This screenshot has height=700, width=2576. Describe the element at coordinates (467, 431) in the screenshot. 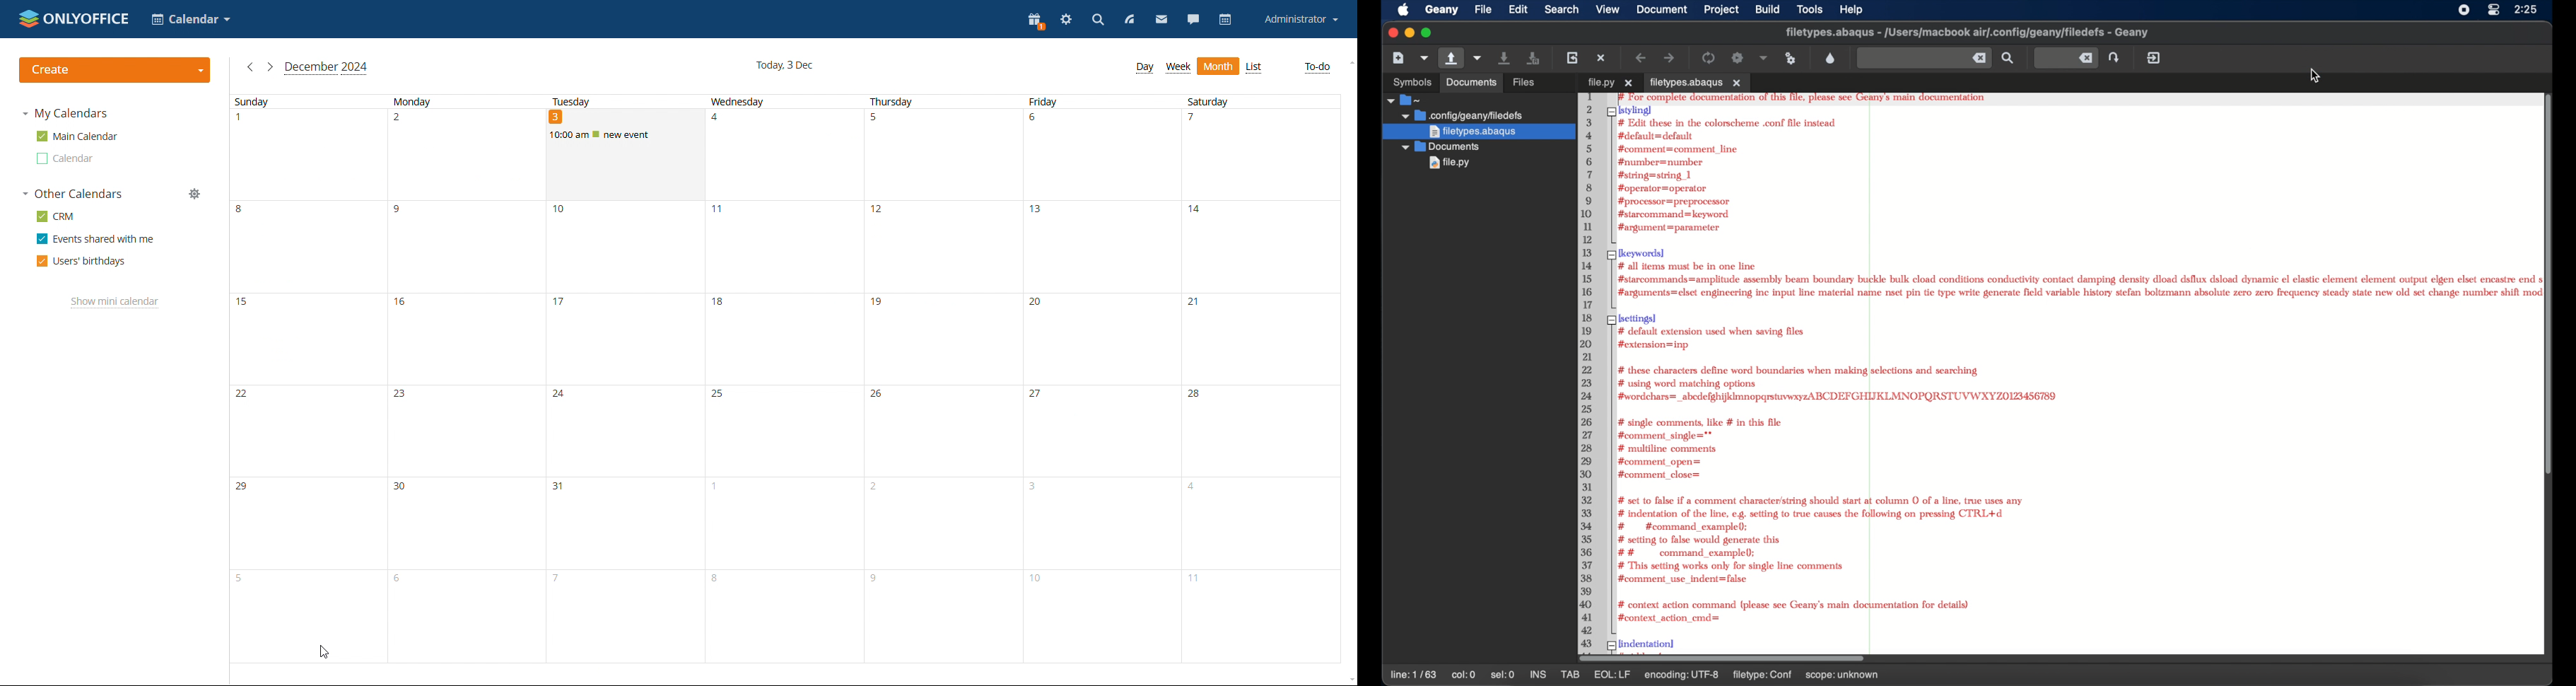

I see `23` at that location.